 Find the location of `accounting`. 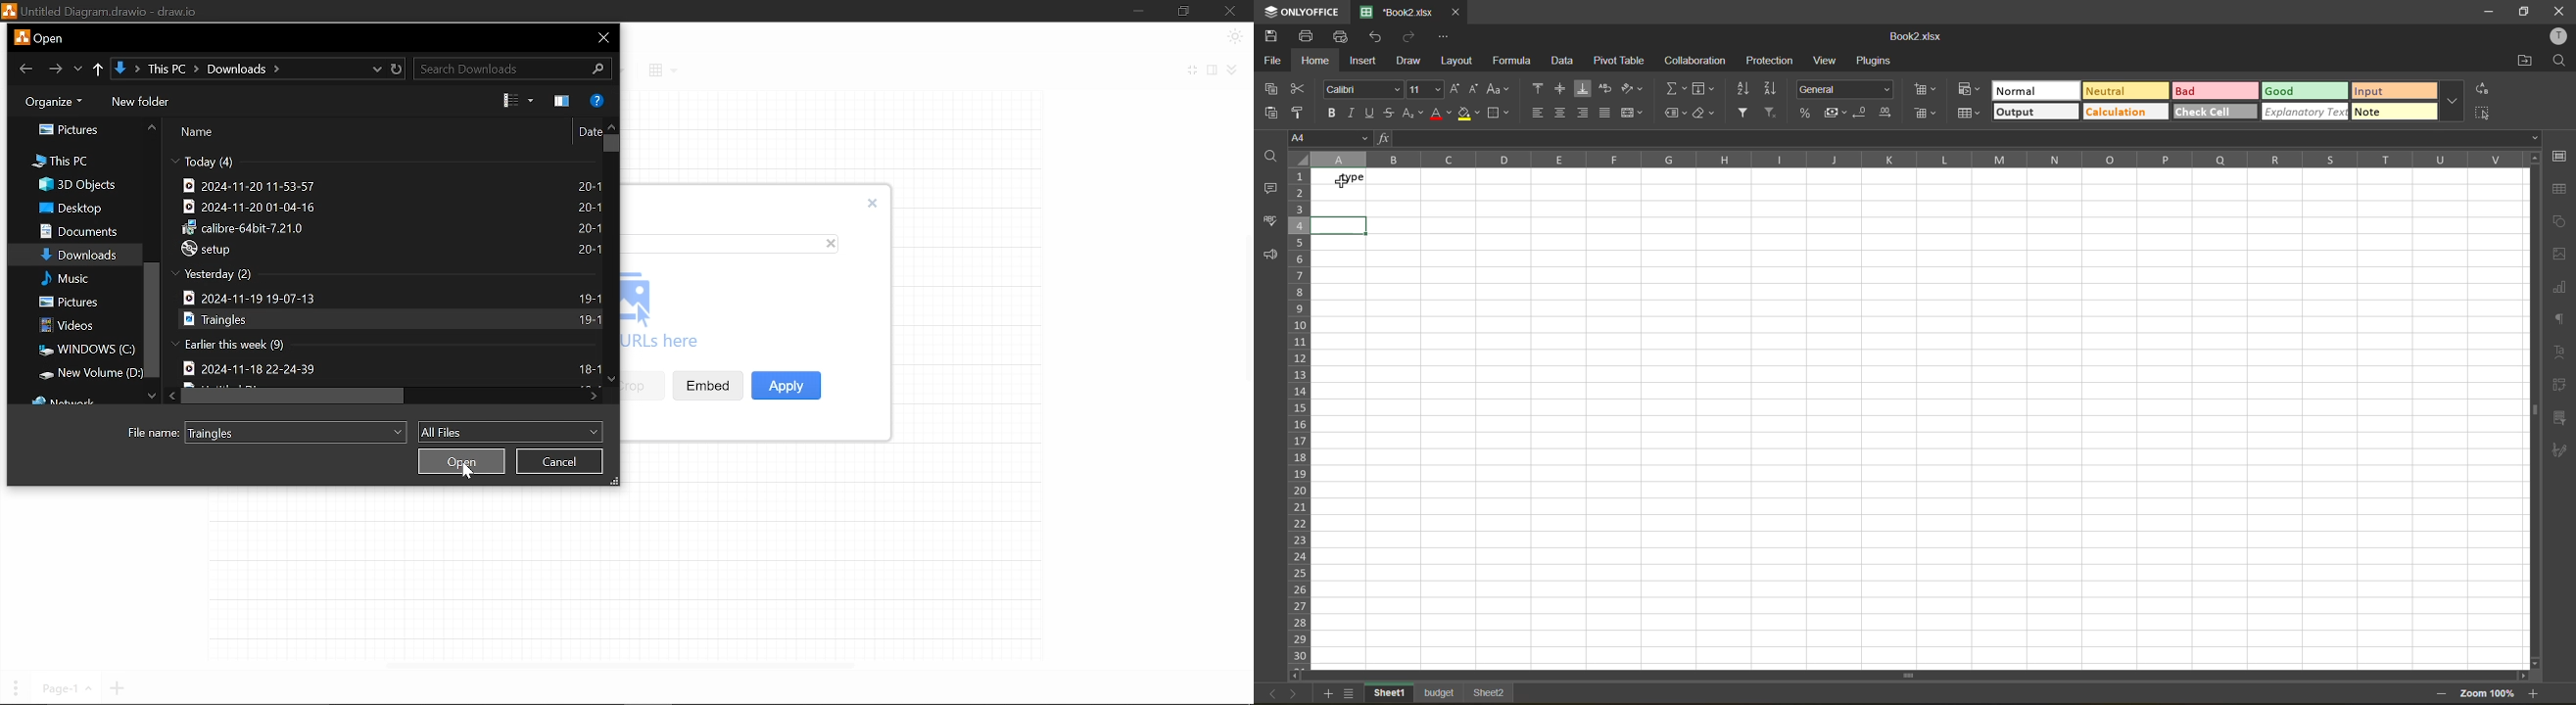

accounting is located at coordinates (1832, 114).